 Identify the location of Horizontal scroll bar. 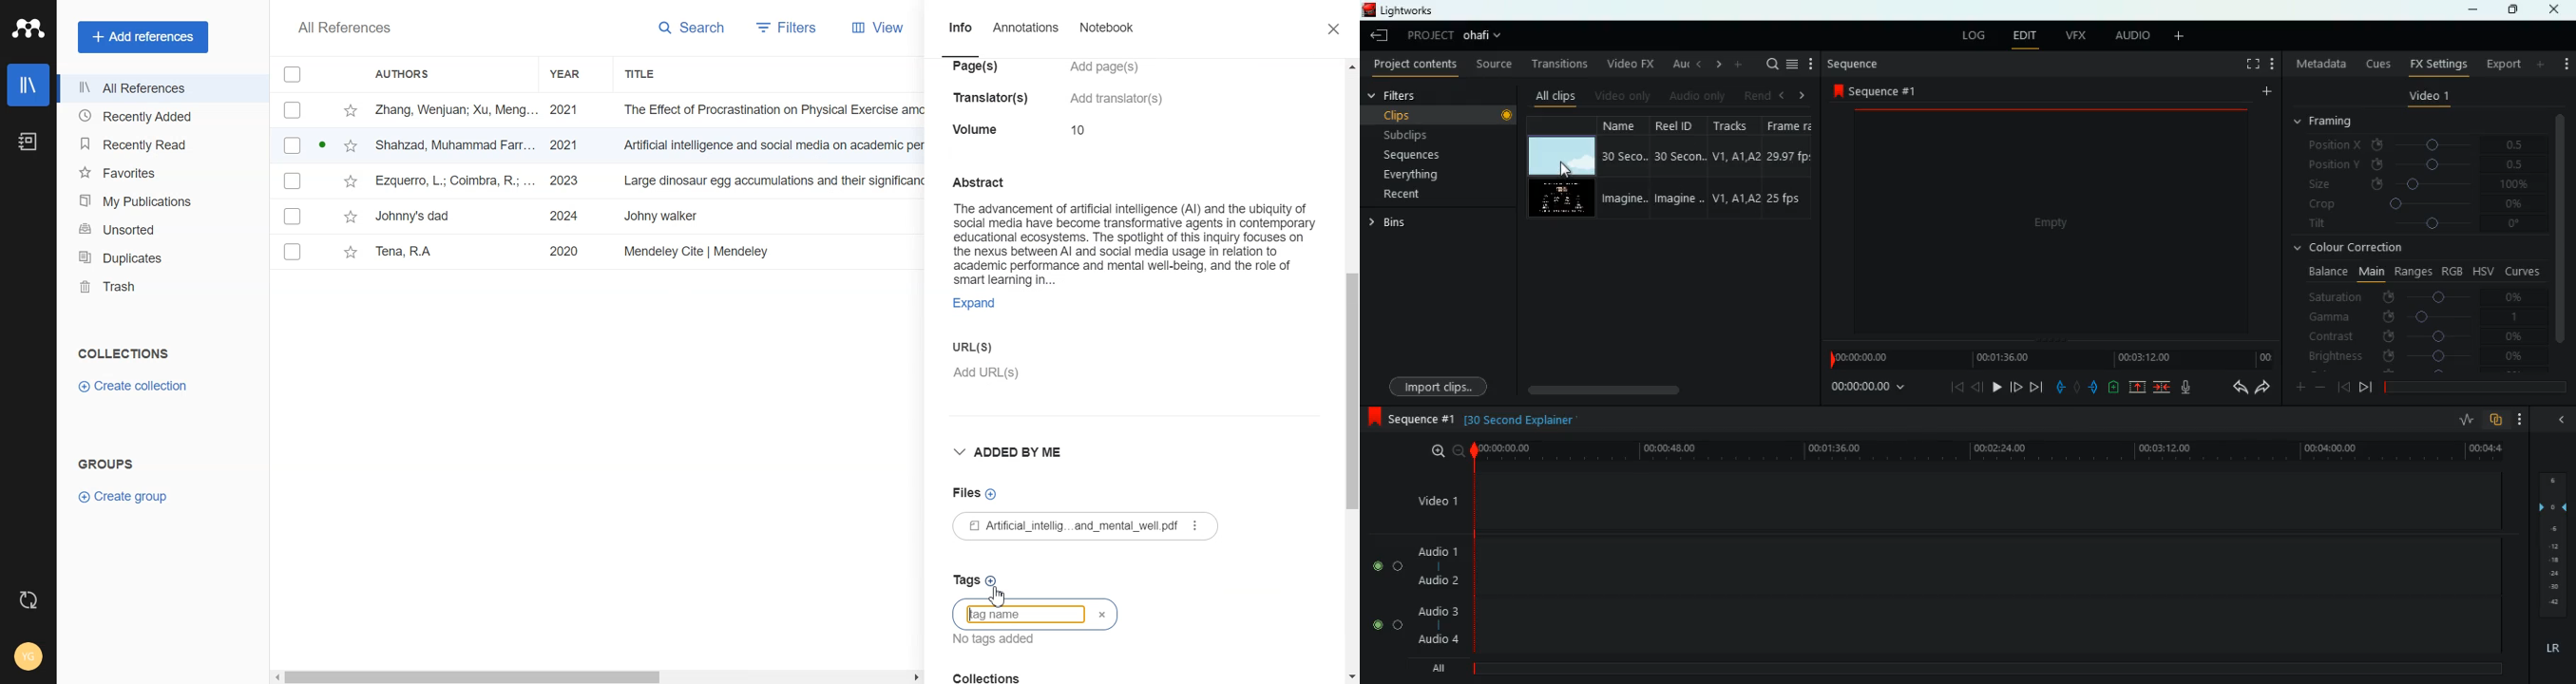
(598, 674).